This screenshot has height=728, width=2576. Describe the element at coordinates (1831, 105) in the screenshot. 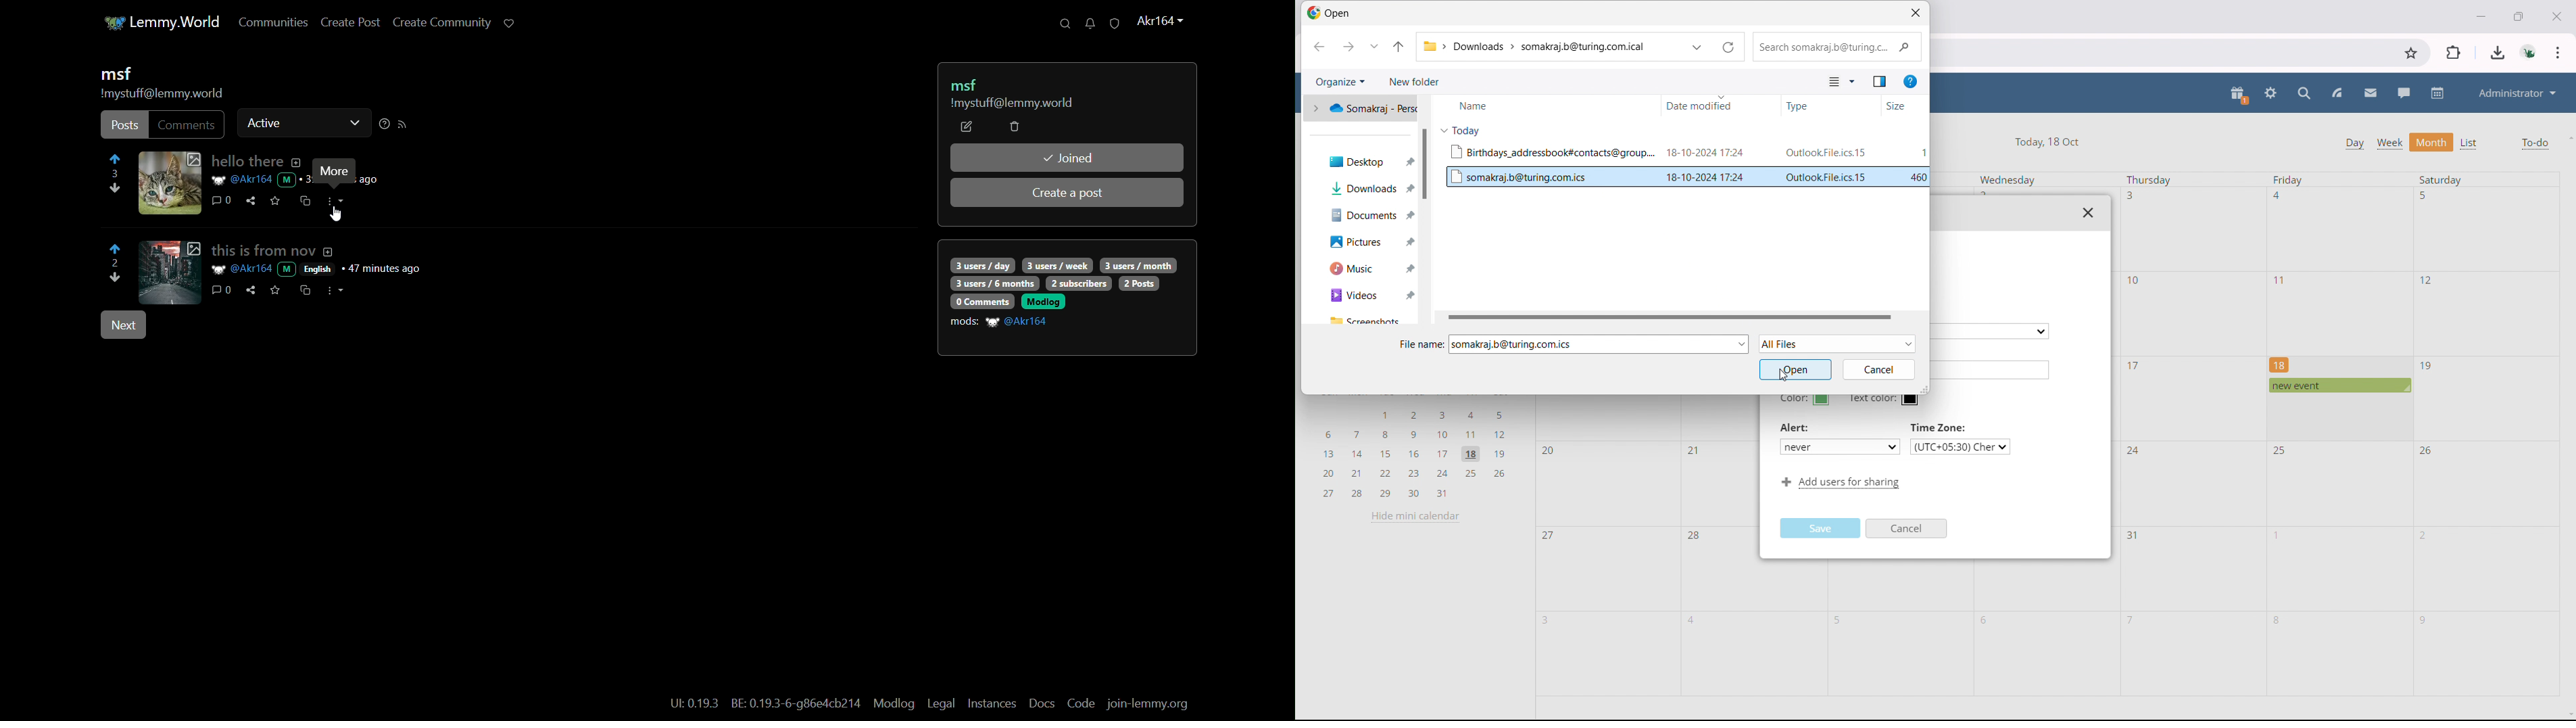

I see `type` at that location.